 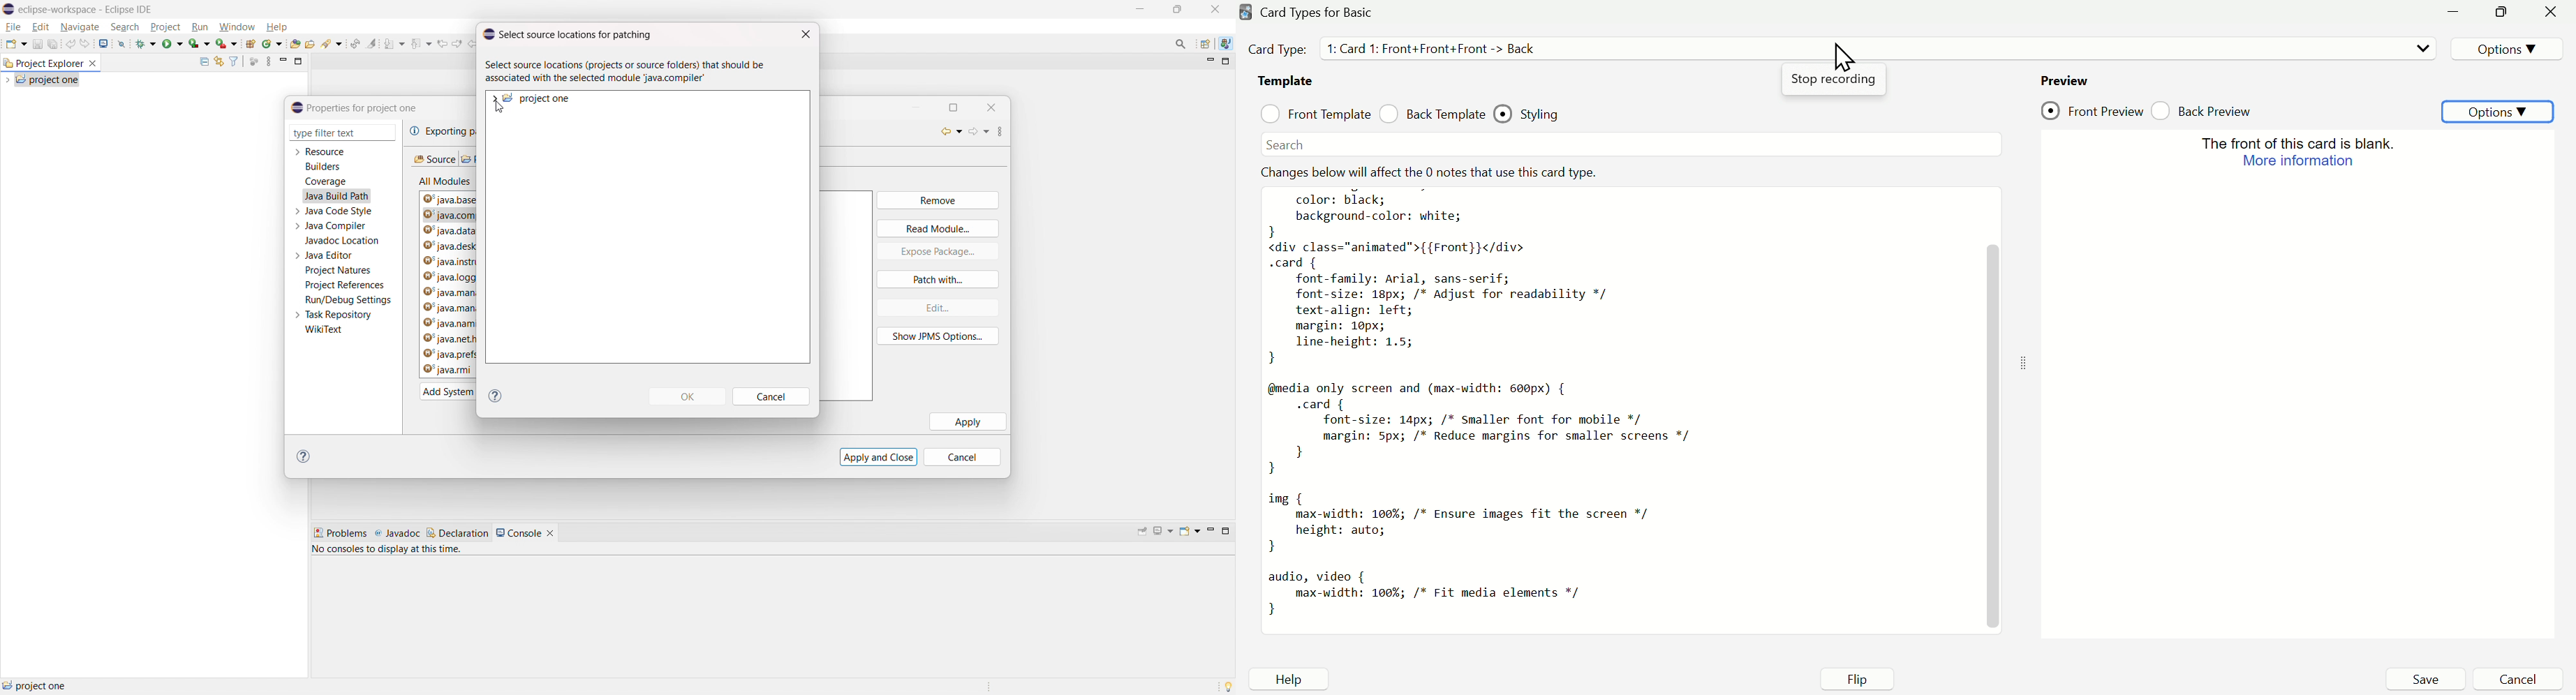 I want to click on close, so click(x=806, y=35).